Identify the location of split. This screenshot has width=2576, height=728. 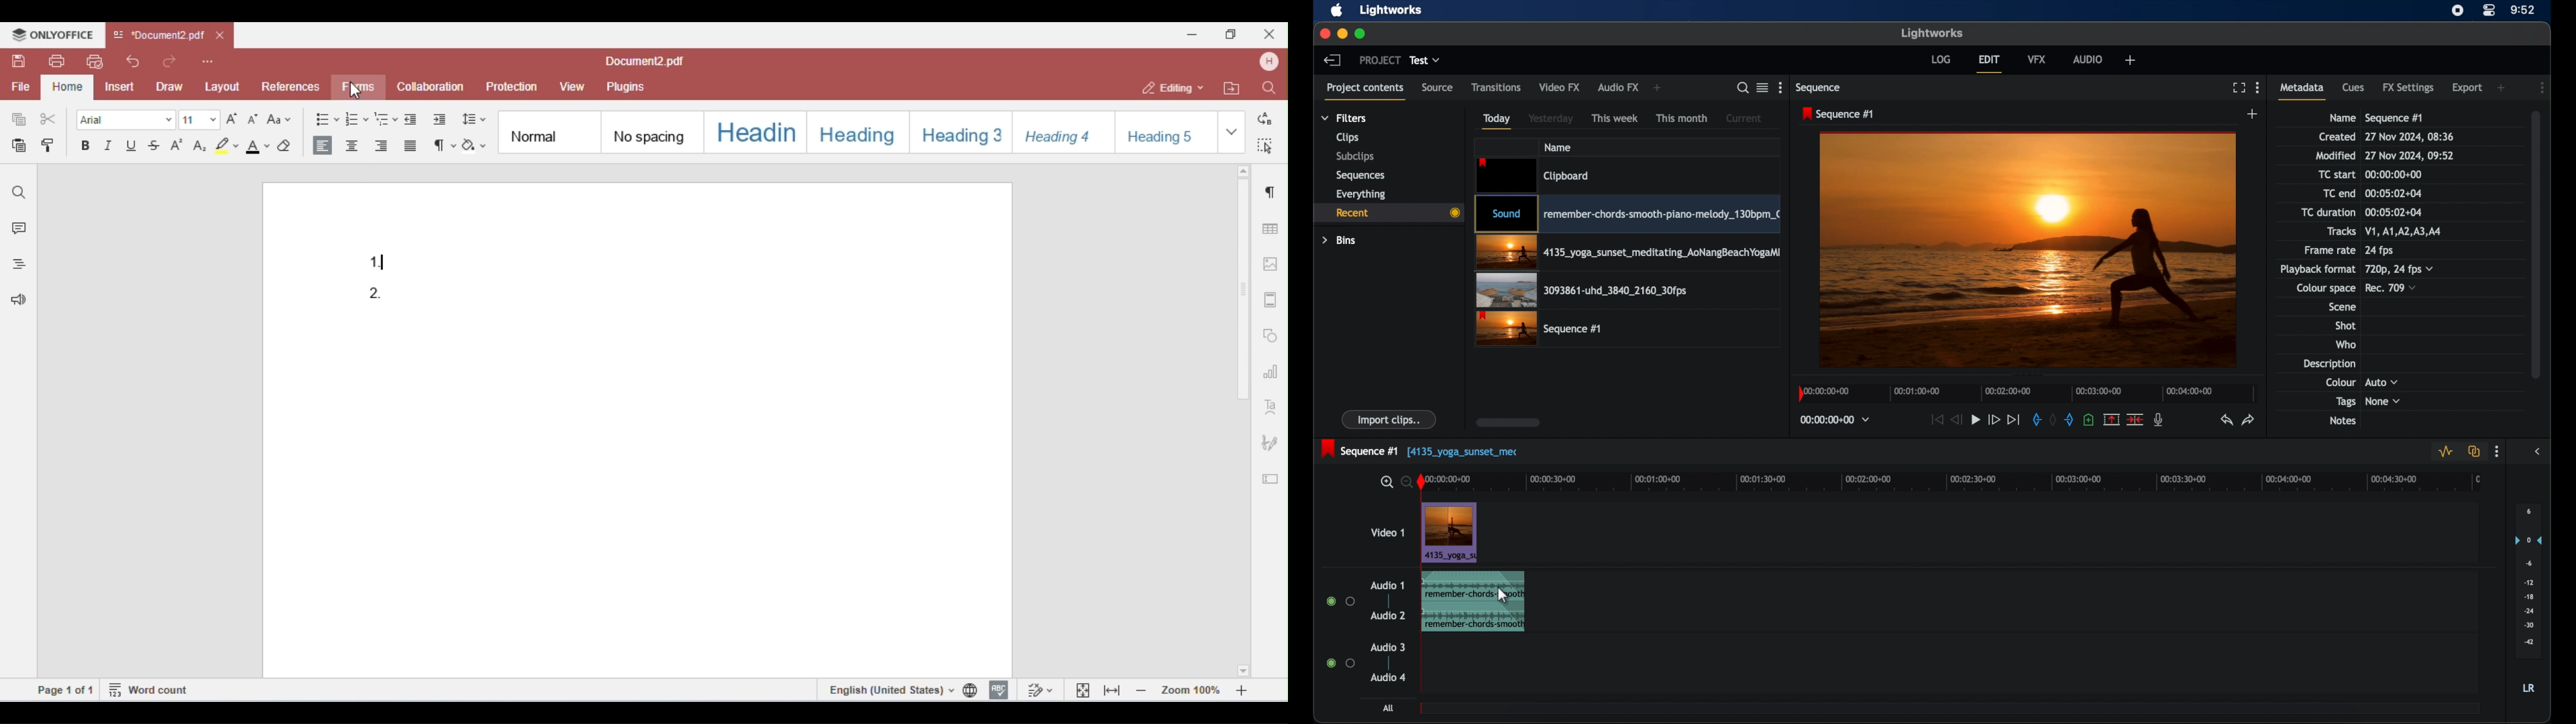
(2135, 418).